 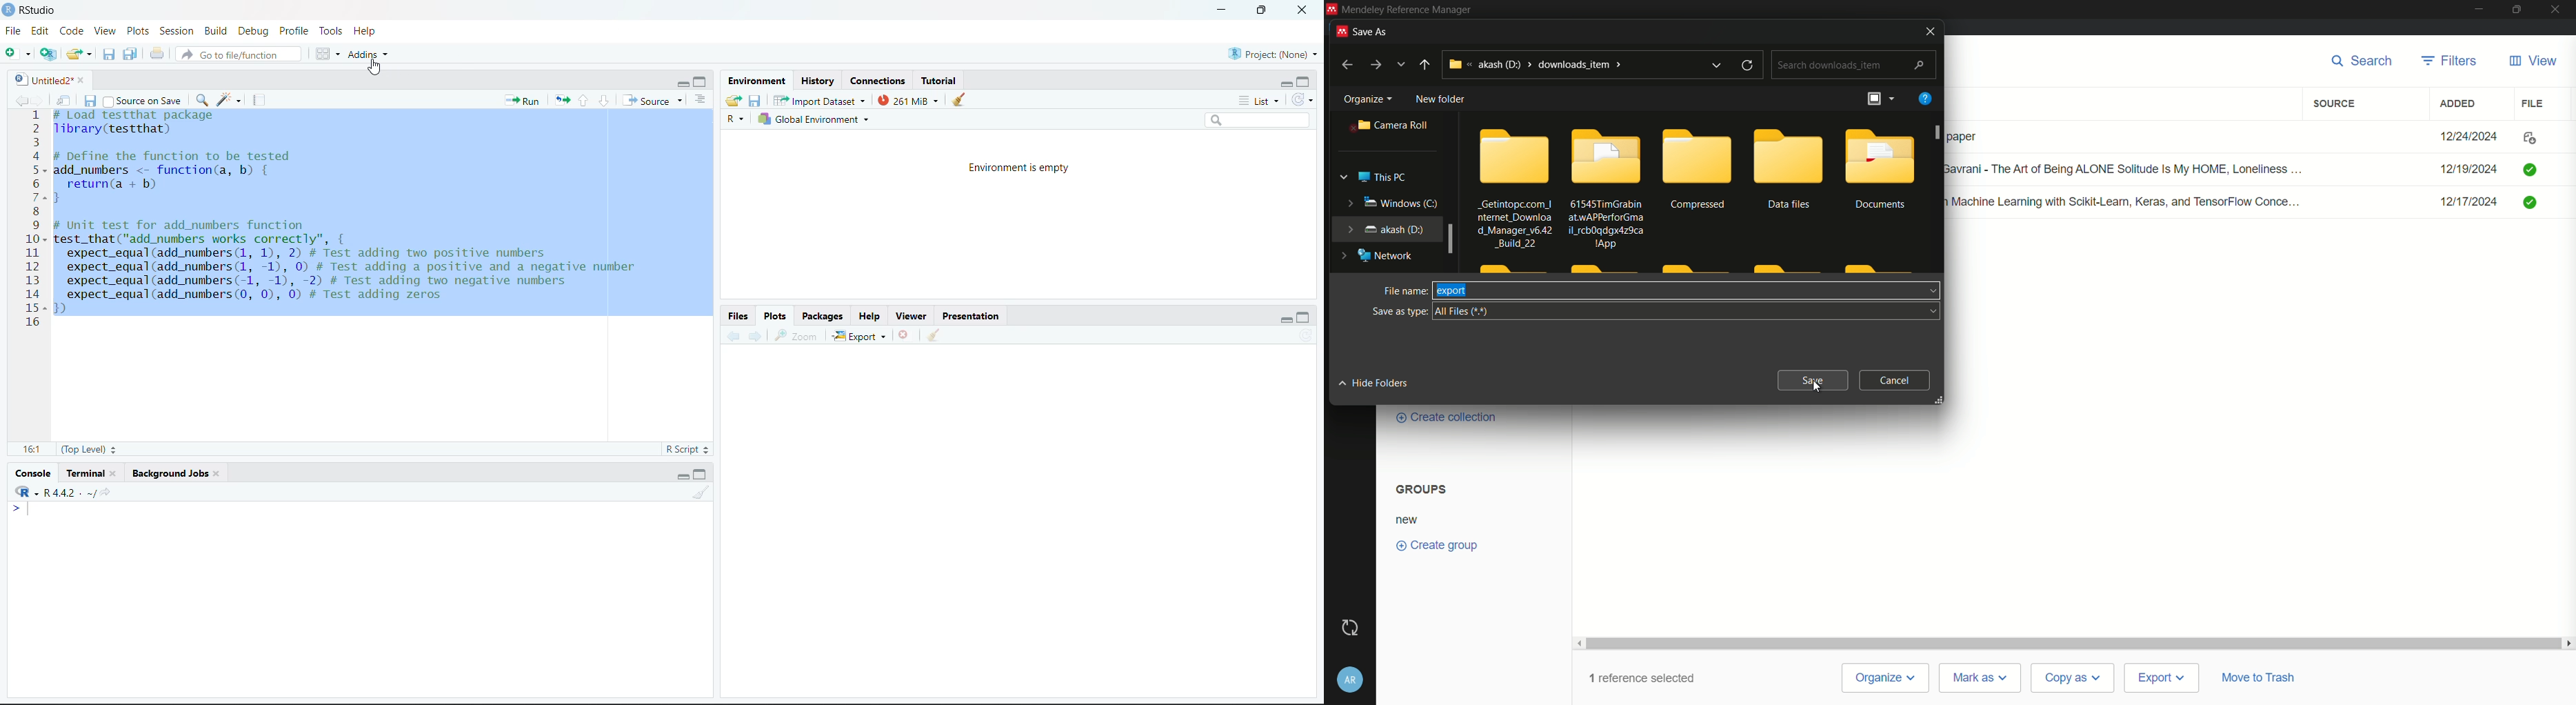 What do you see at coordinates (90, 101) in the screenshot?
I see `Save` at bounding box center [90, 101].